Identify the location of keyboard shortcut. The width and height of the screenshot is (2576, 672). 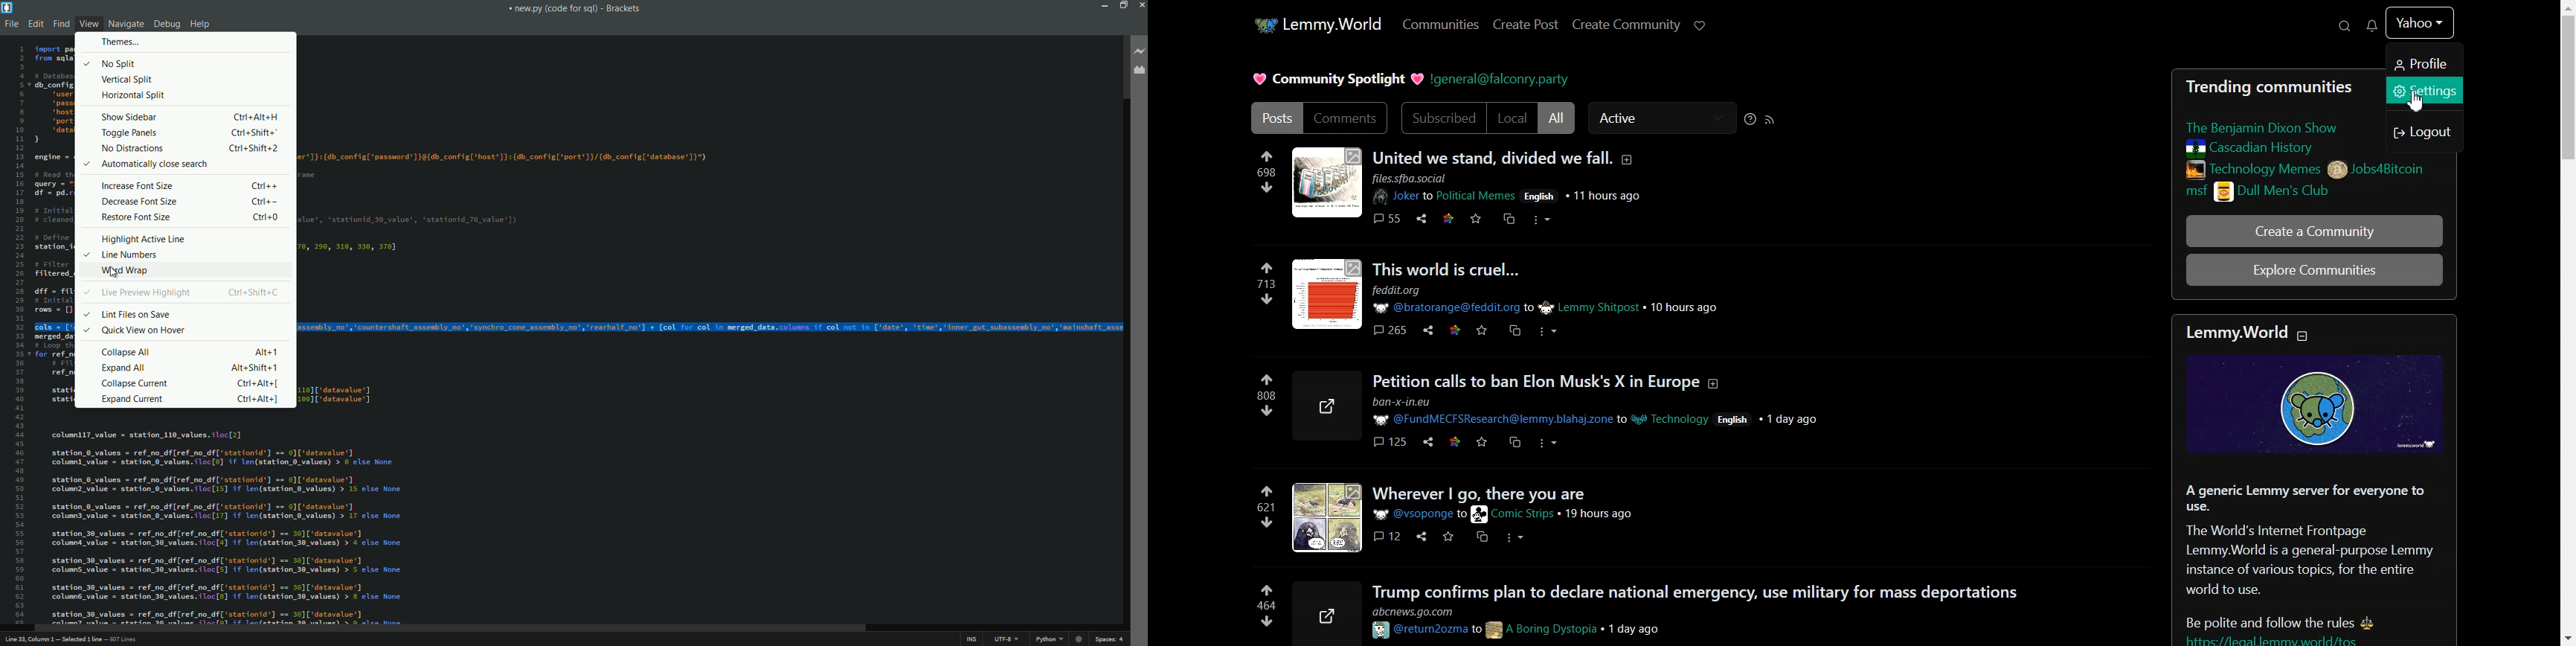
(259, 384).